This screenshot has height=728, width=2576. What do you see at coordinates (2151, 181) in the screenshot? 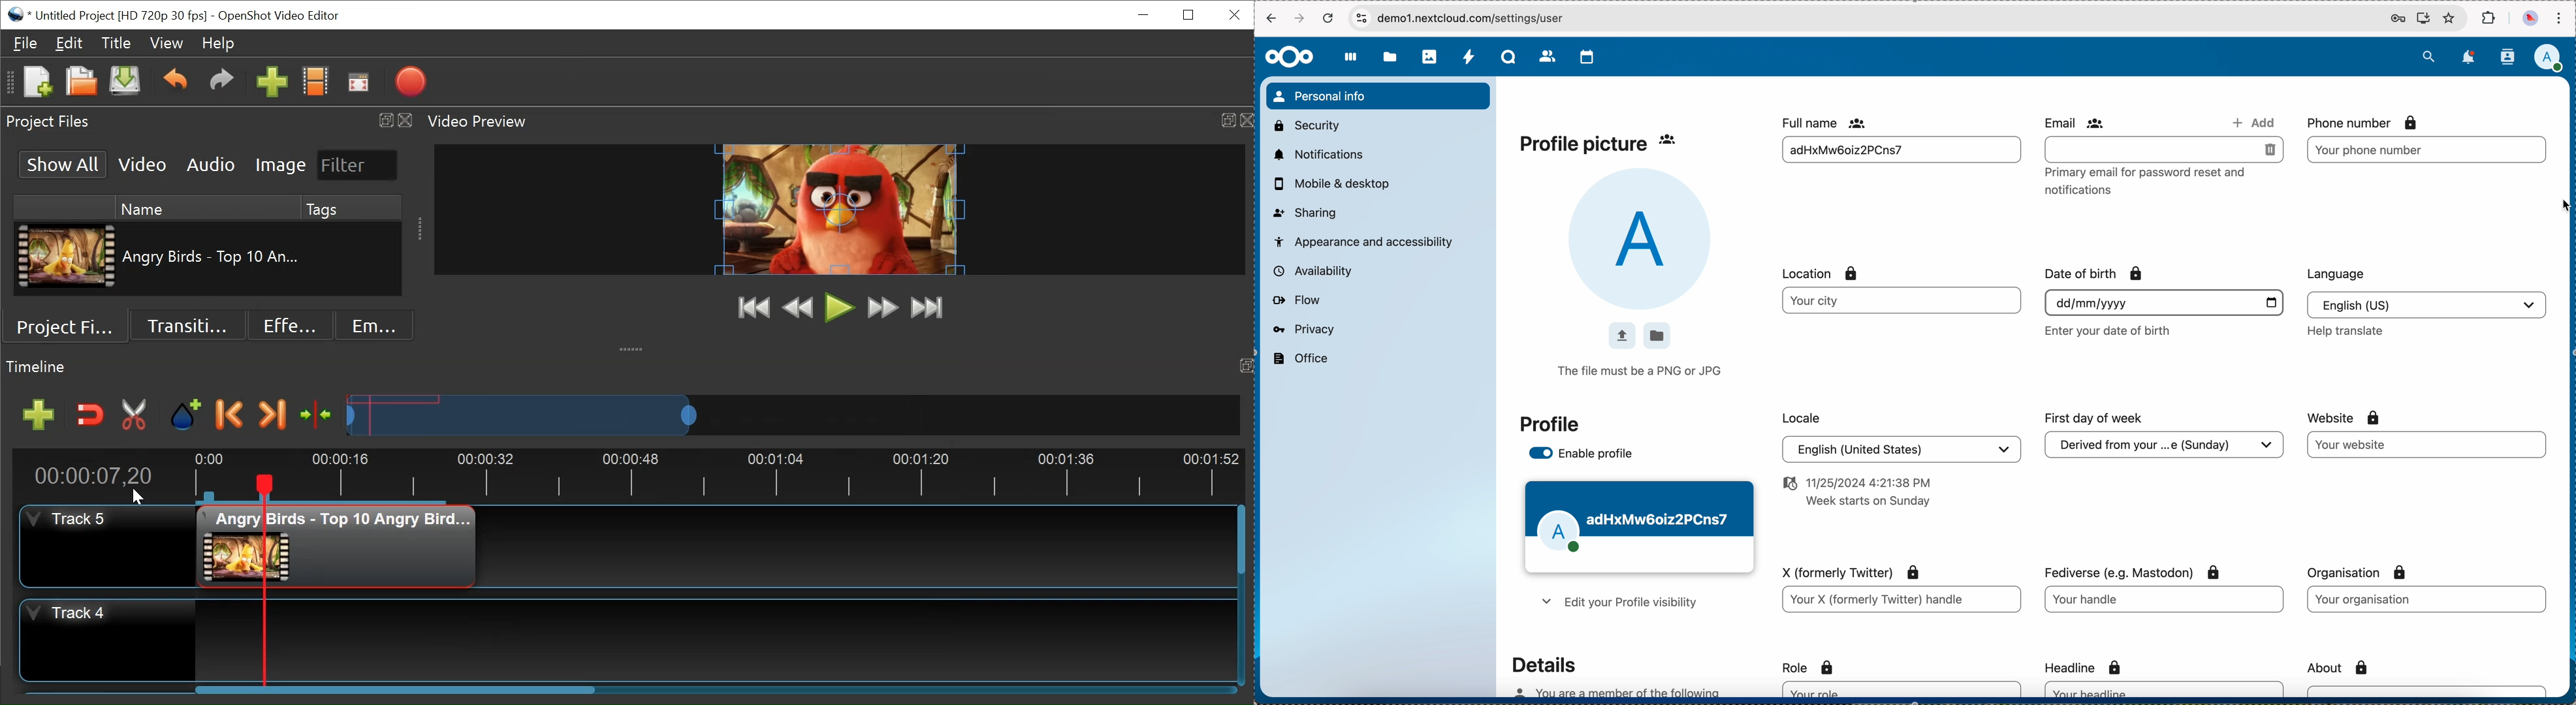
I see `note` at bounding box center [2151, 181].